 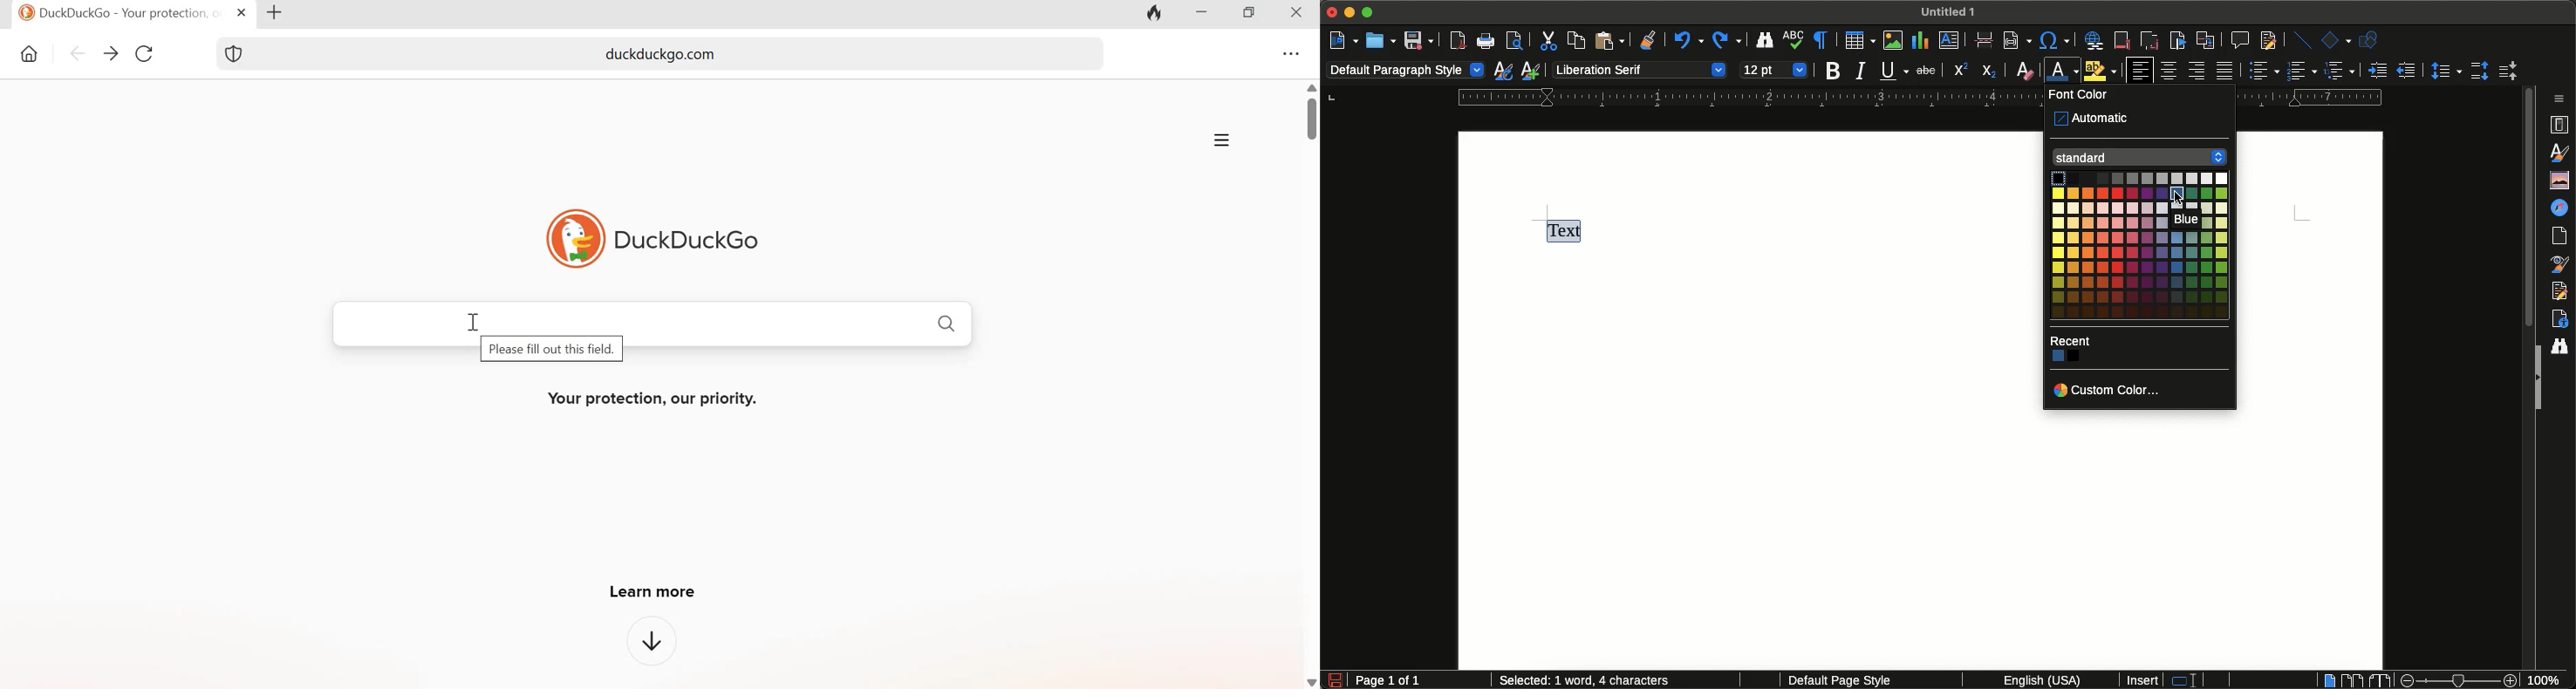 What do you see at coordinates (2536, 379) in the screenshot?
I see `Expand` at bounding box center [2536, 379].